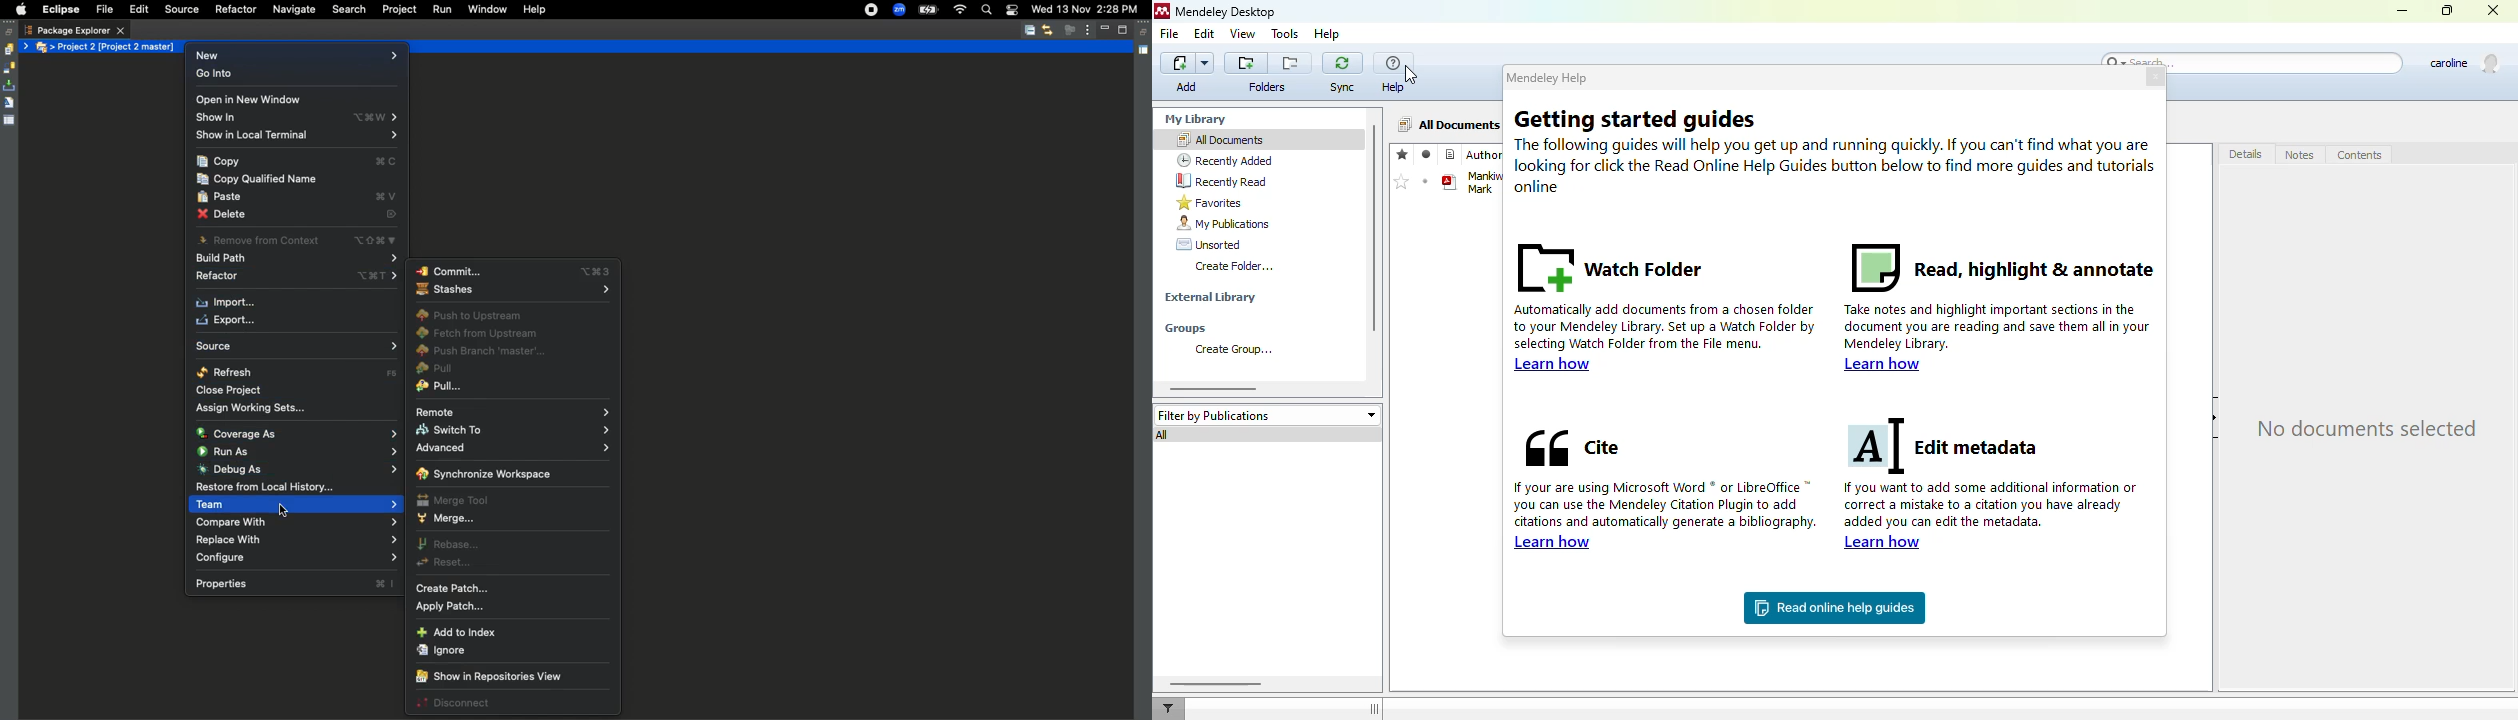 The height and width of the screenshot is (728, 2520). What do you see at coordinates (1549, 78) in the screenshot?
I see `mendeley help` at bounding box center [1549, 78].